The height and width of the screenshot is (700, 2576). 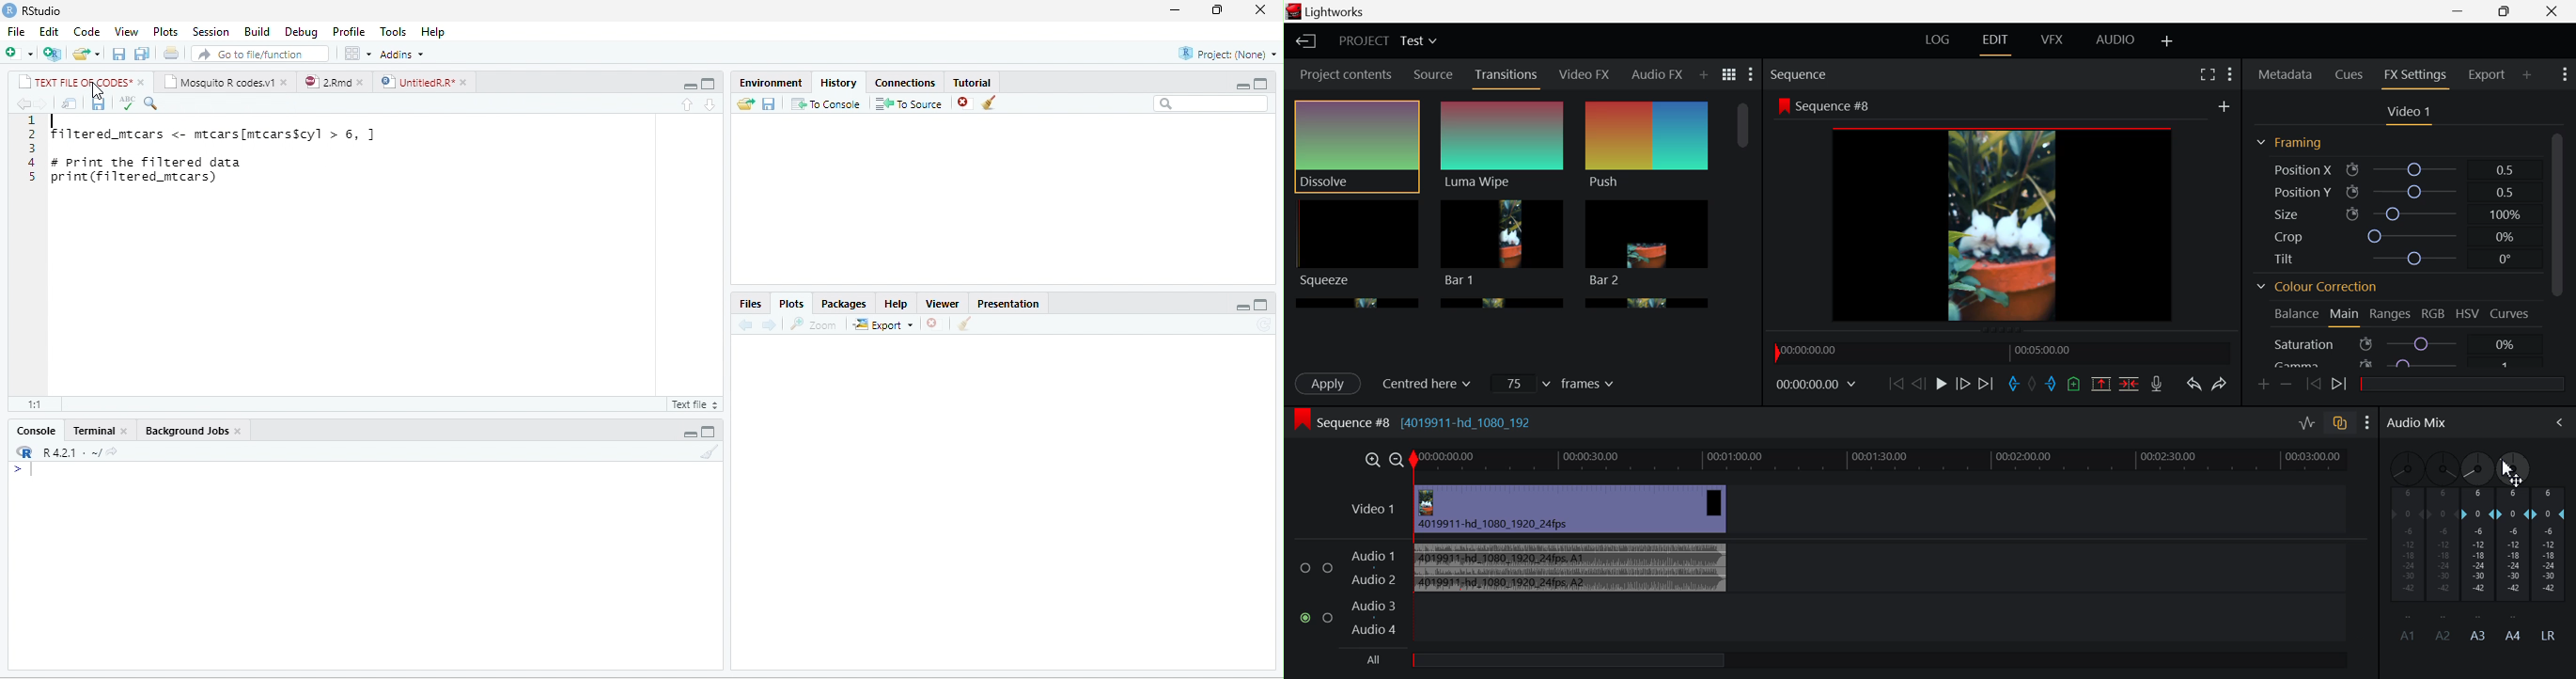 What do you see at coordinates (1895, 384) in the screenshot?
I see `To start` at bounding box center [1895, 384].